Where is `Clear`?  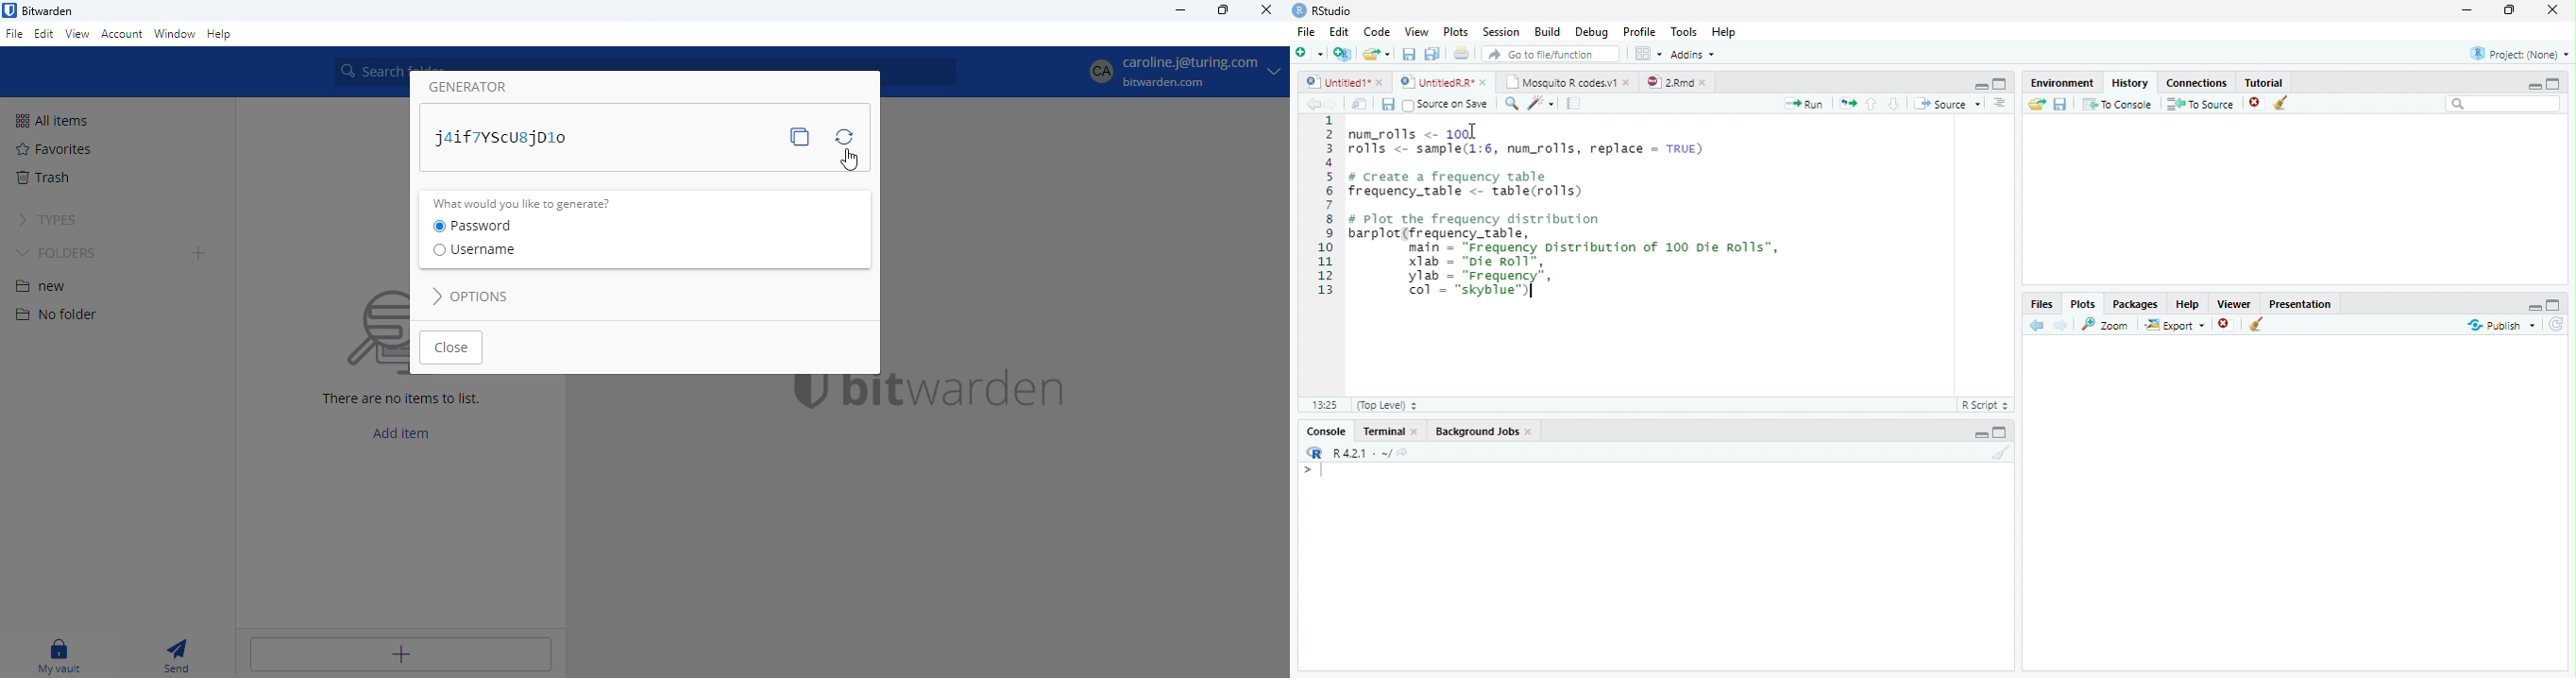 Clear is located at coordinates (2000, 452).